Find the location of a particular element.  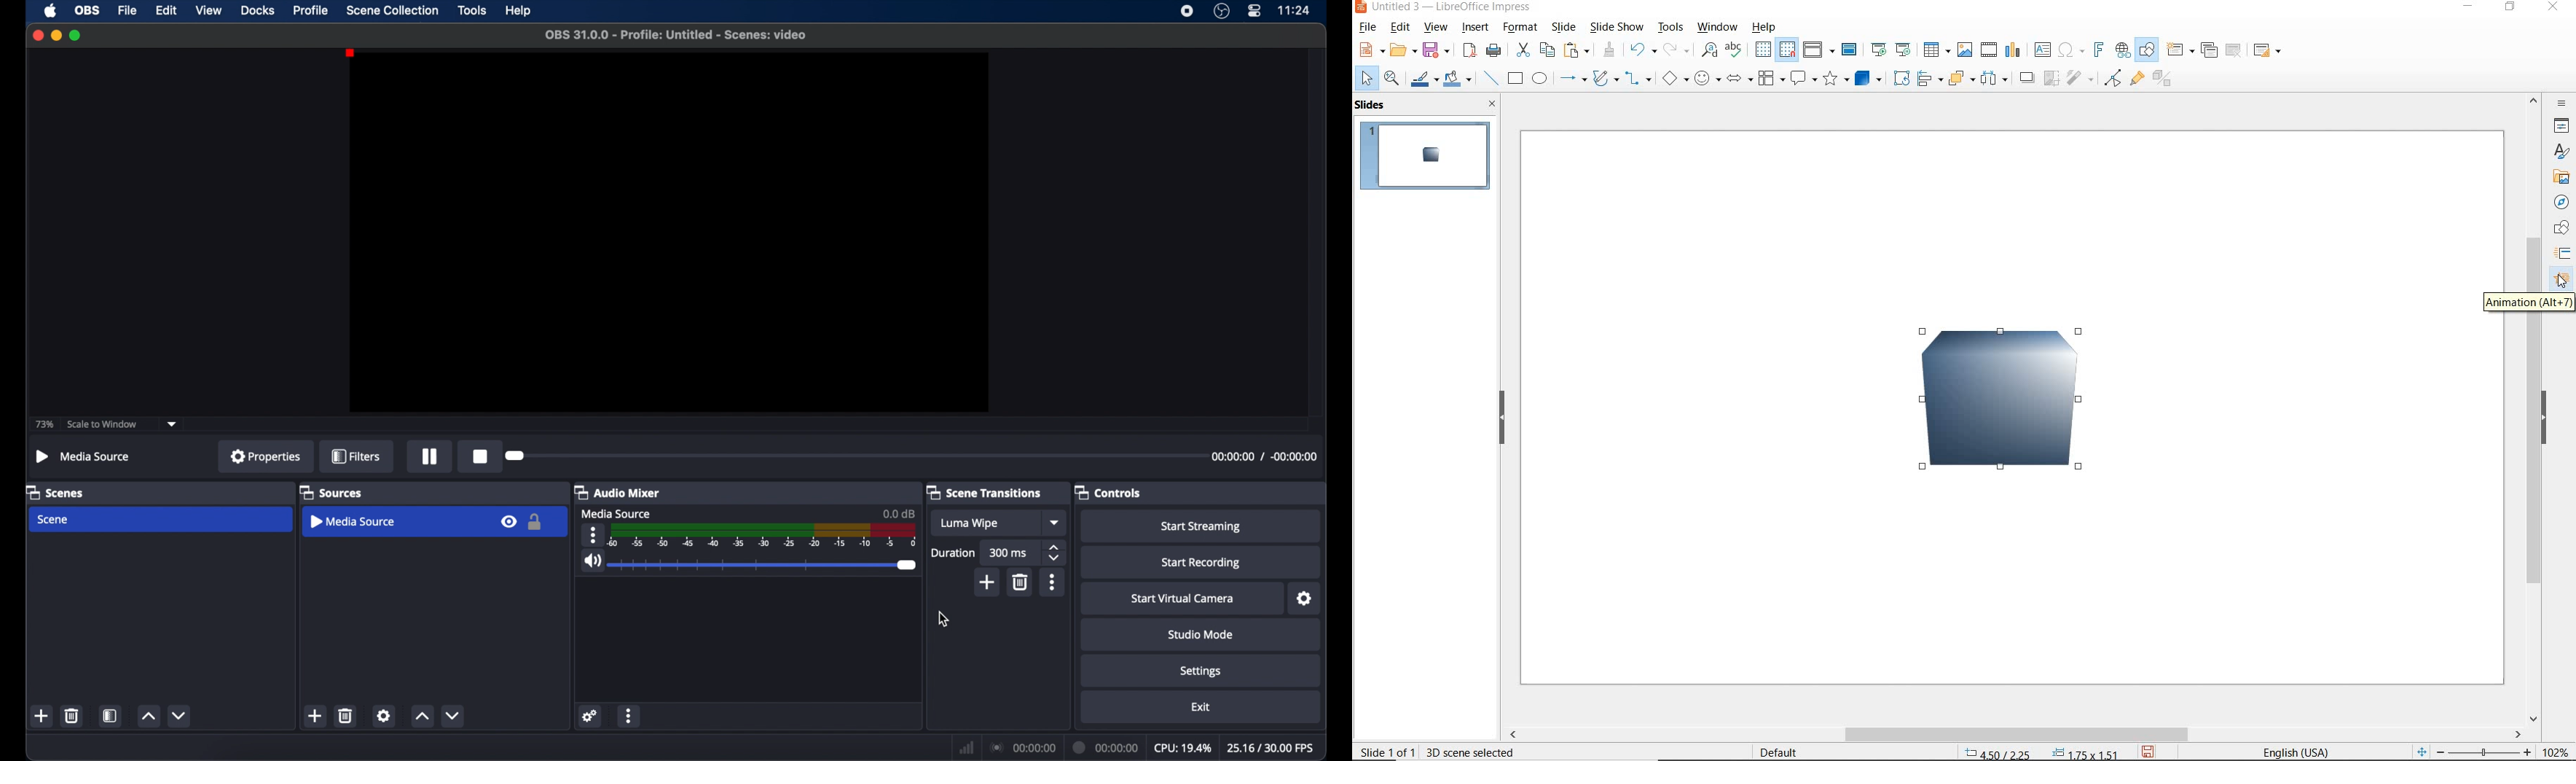

stepper buttons is located at coordinates (1055, 553).